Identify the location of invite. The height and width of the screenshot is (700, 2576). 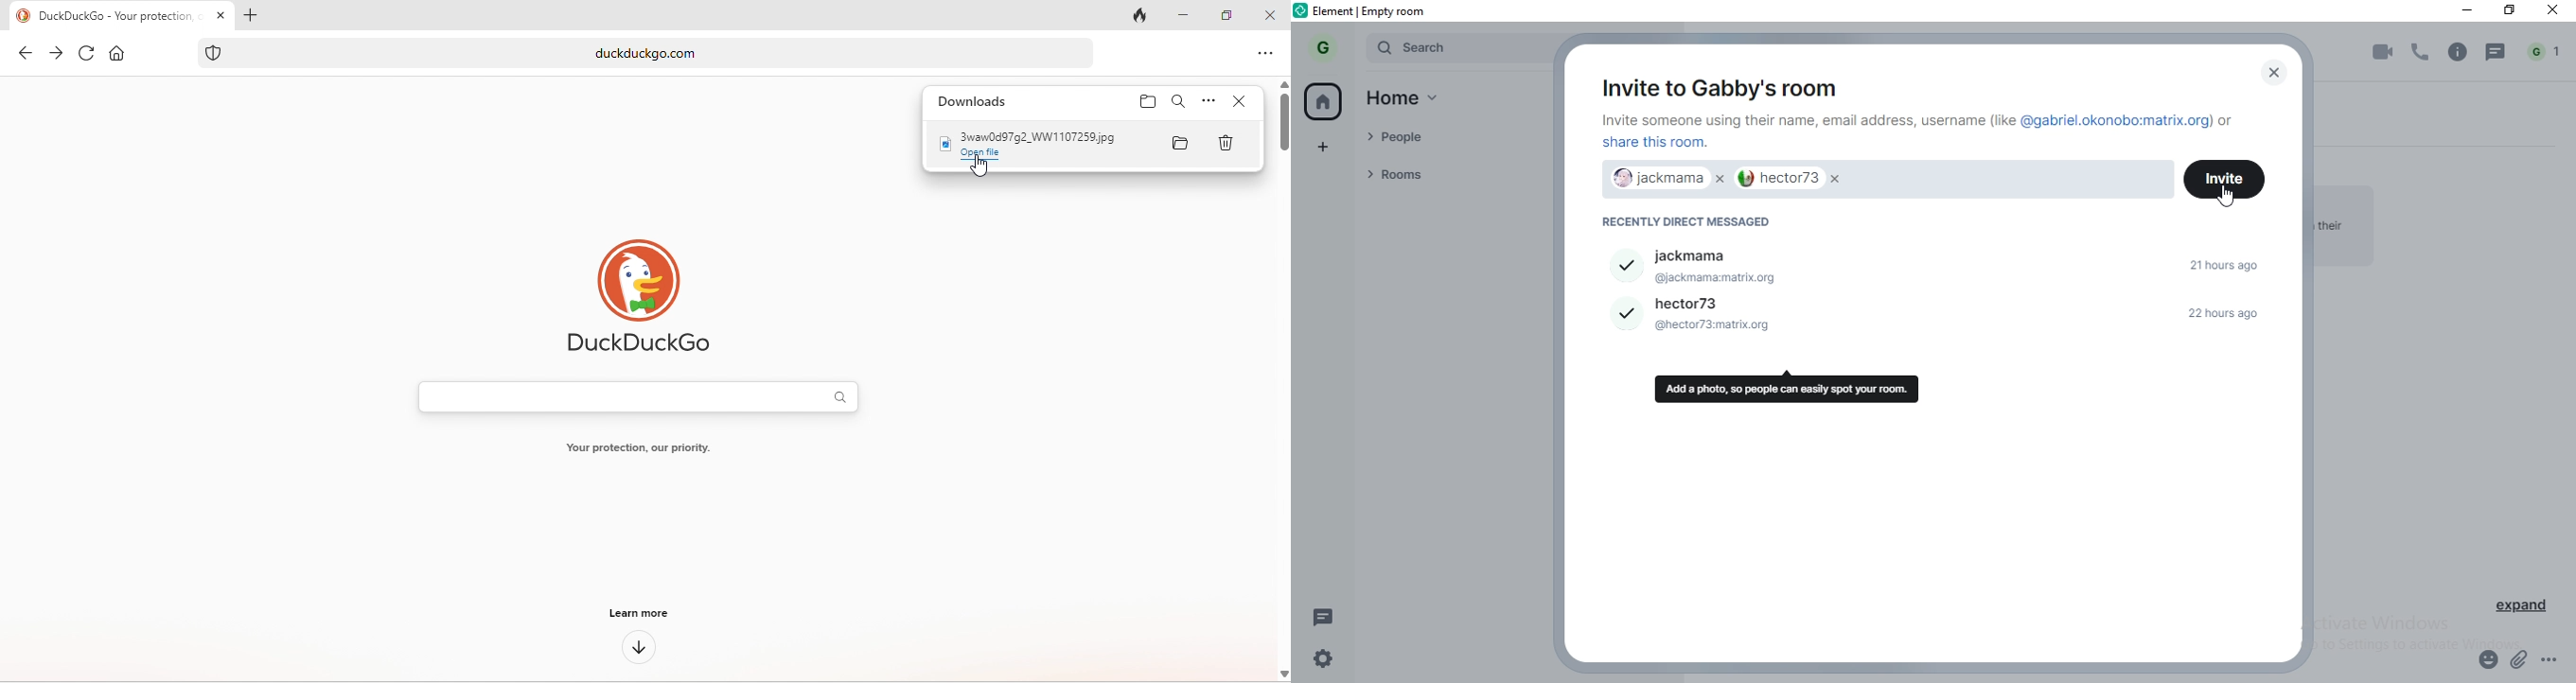
(2224, 167).